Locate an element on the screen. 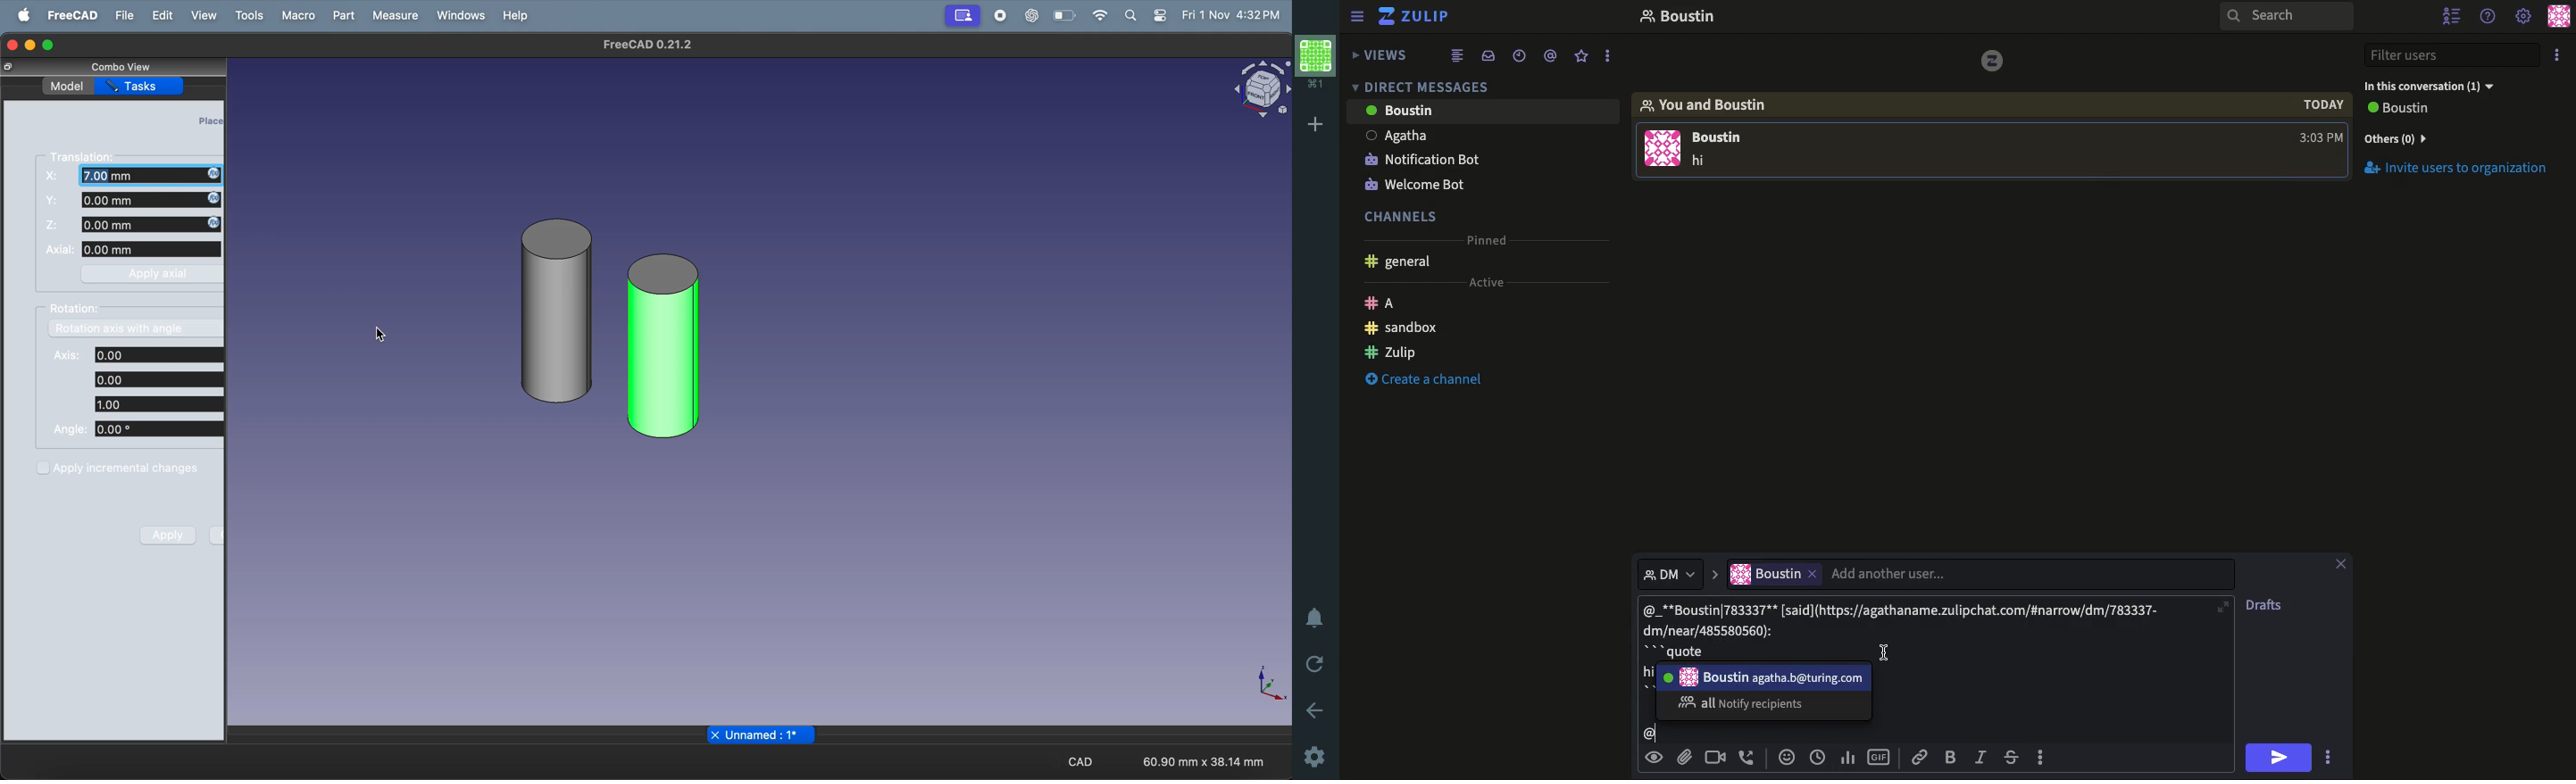  Settings is located at coordinates (2522, 16).